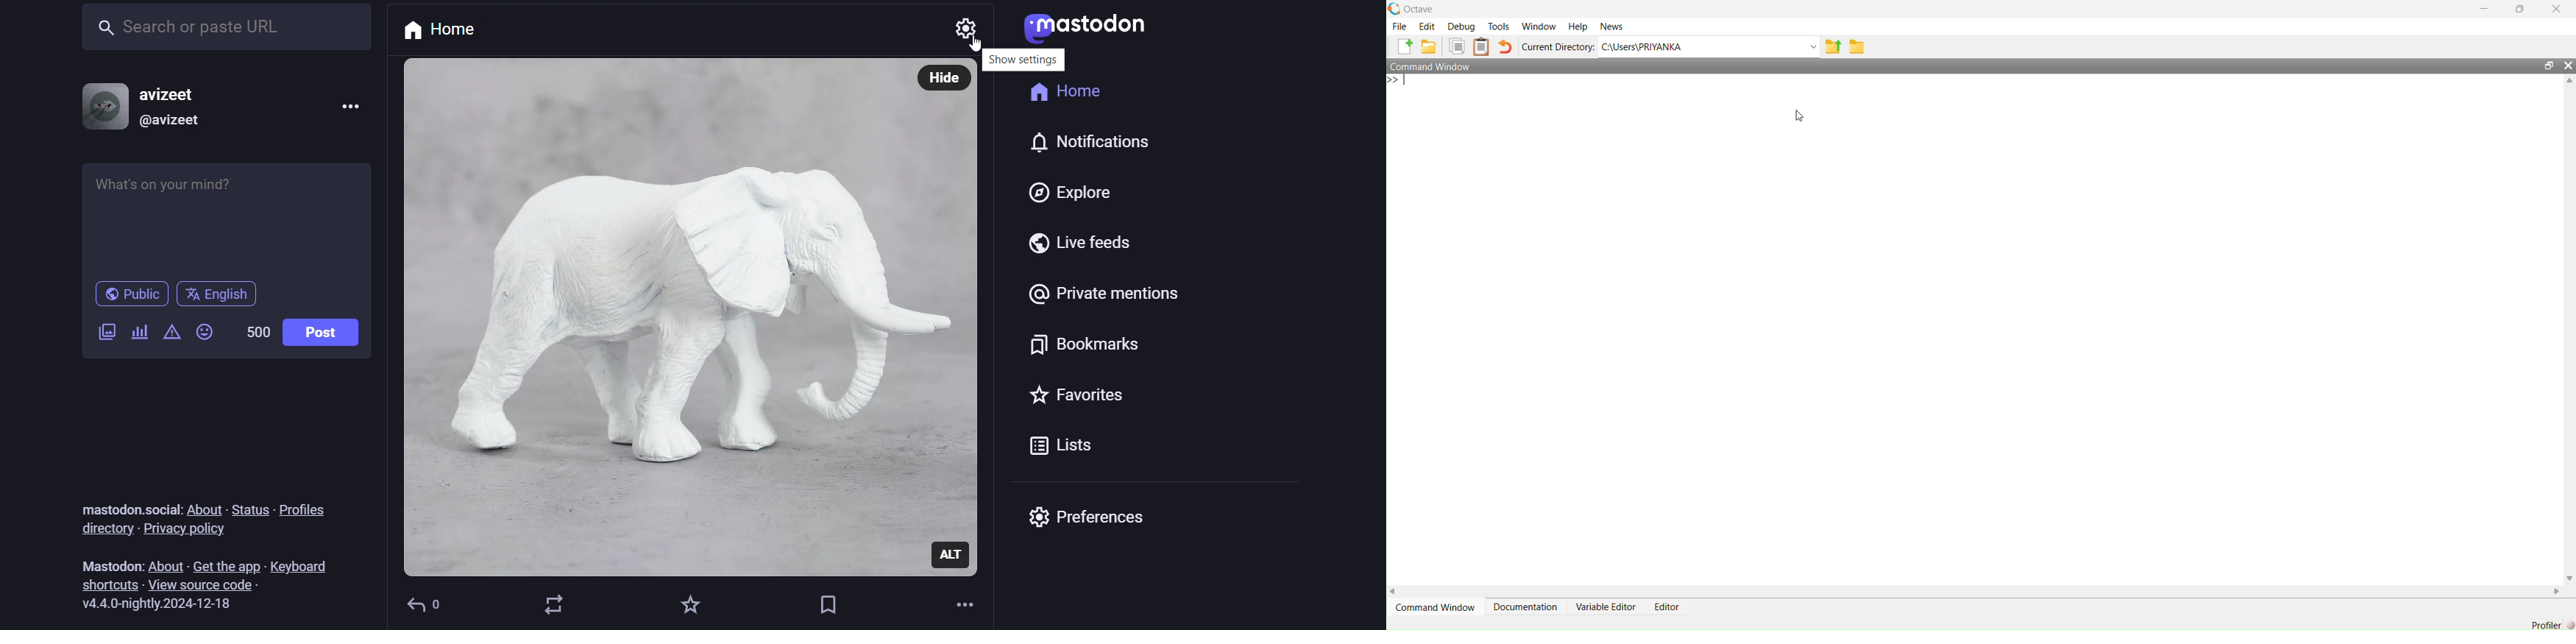 This screenshot has width=2576, height=644. What do you see at coordinates (1101, 300) in the screenshot?
I see `@Private mentions` at bounding box center [1101, 300].